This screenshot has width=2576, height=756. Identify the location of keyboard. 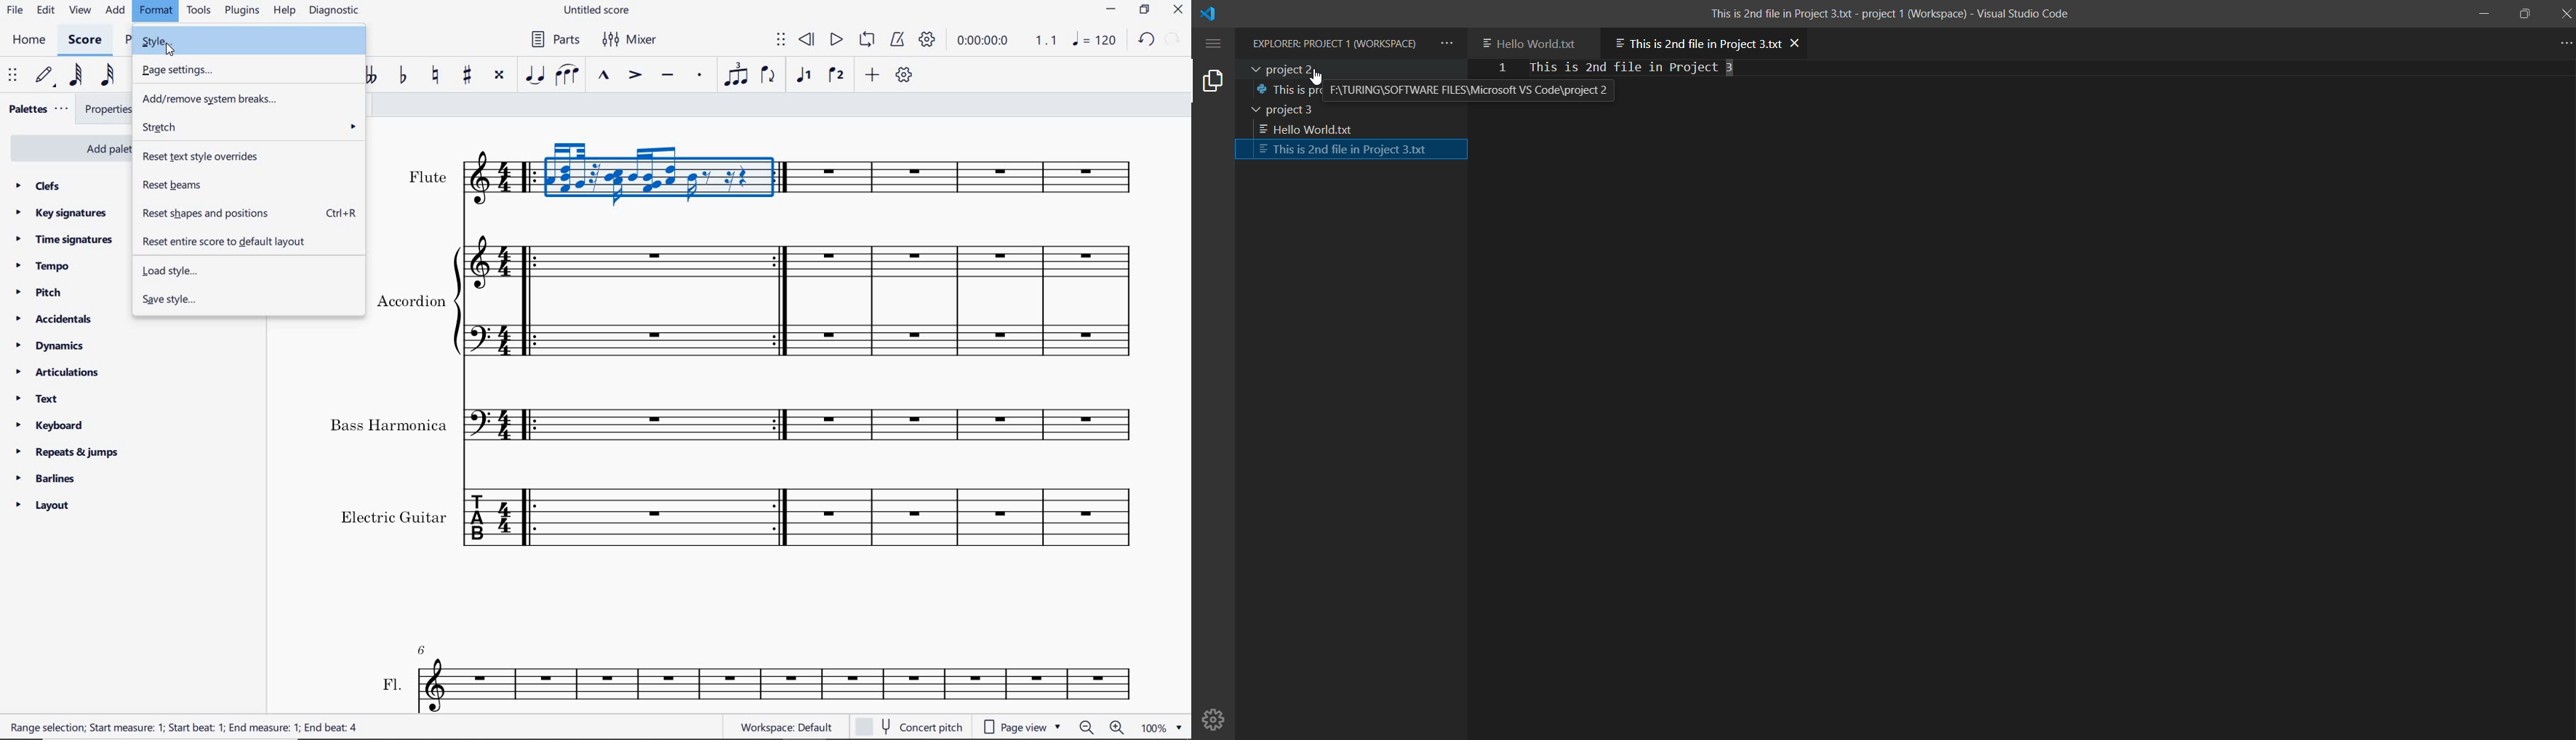
(52, 425).